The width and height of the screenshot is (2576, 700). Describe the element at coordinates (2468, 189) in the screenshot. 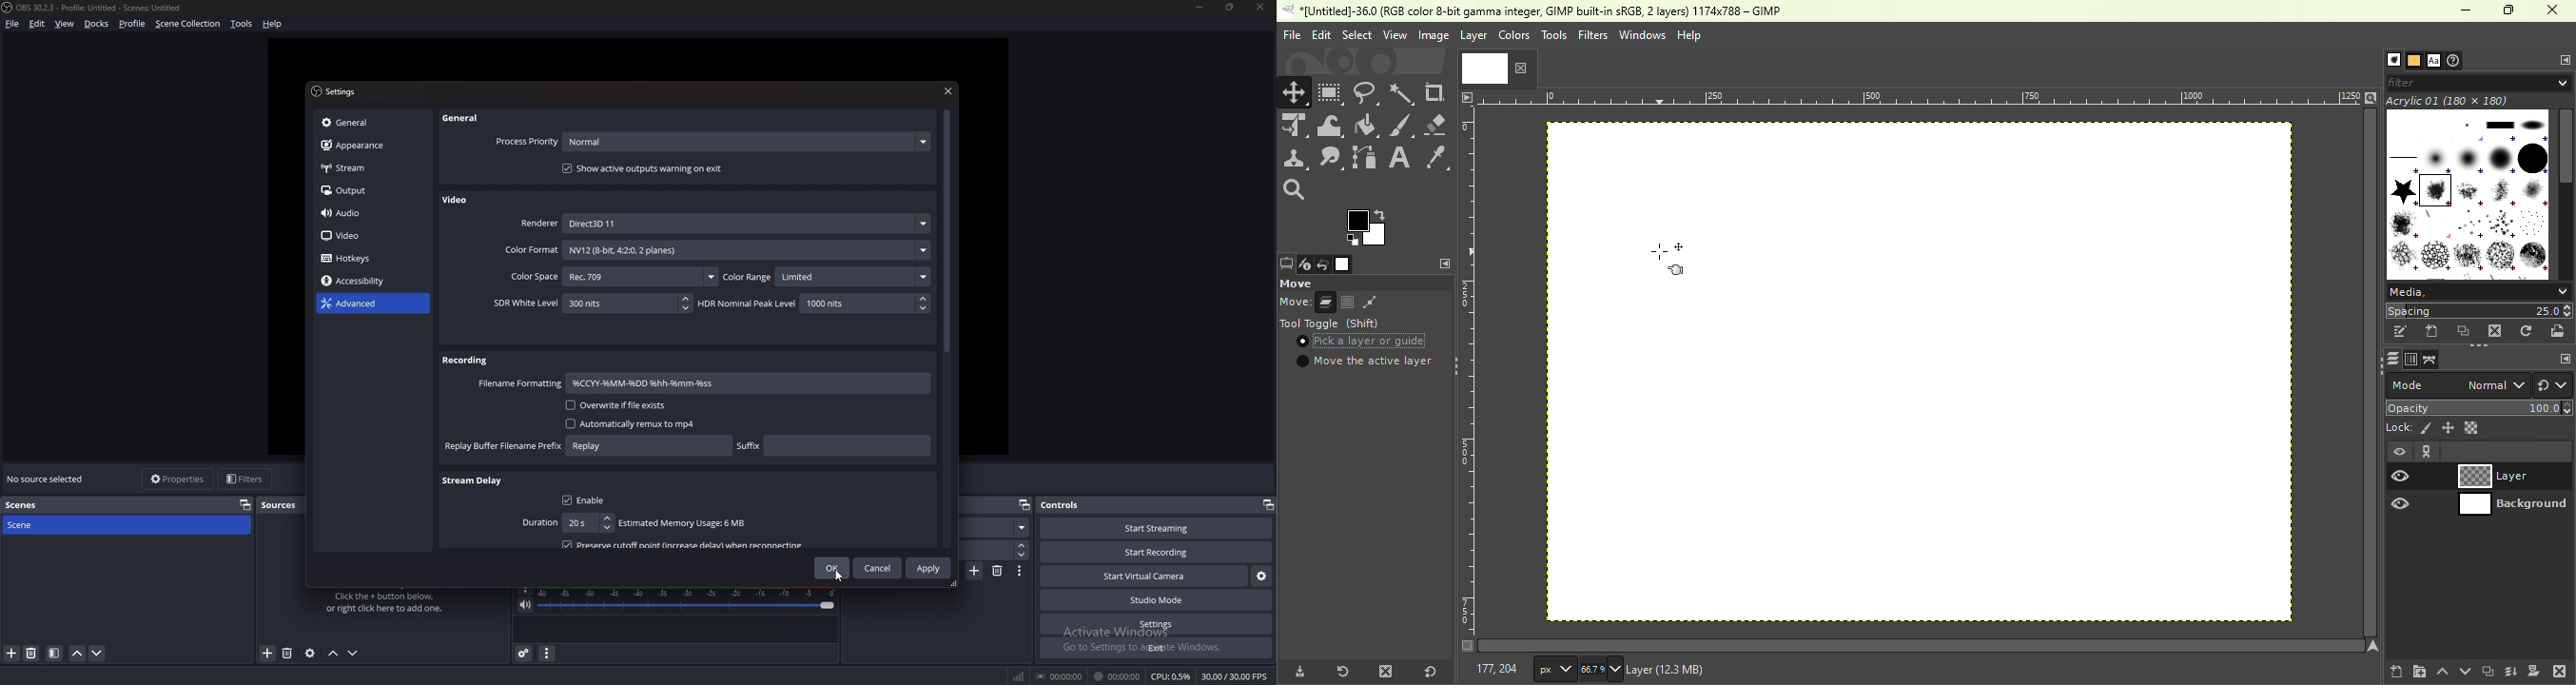

I see `Image box` at that location.